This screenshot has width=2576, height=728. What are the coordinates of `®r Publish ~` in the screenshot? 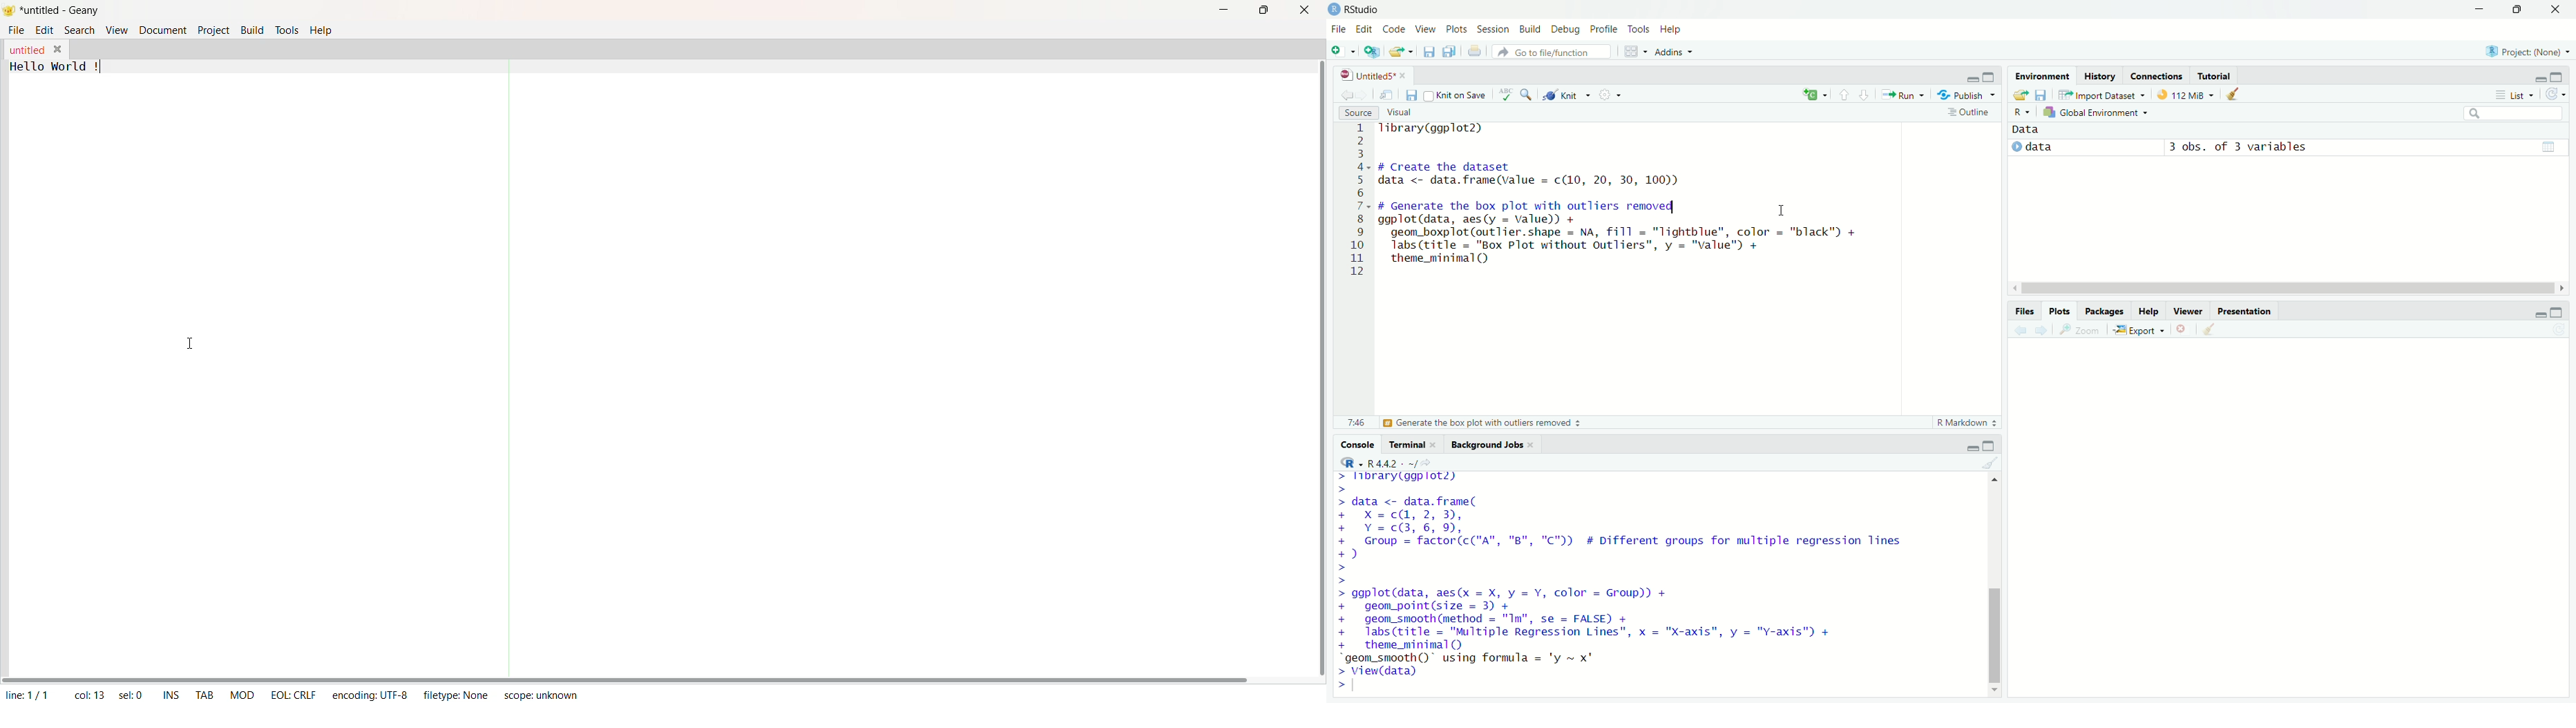 It's located at (1968, 96).